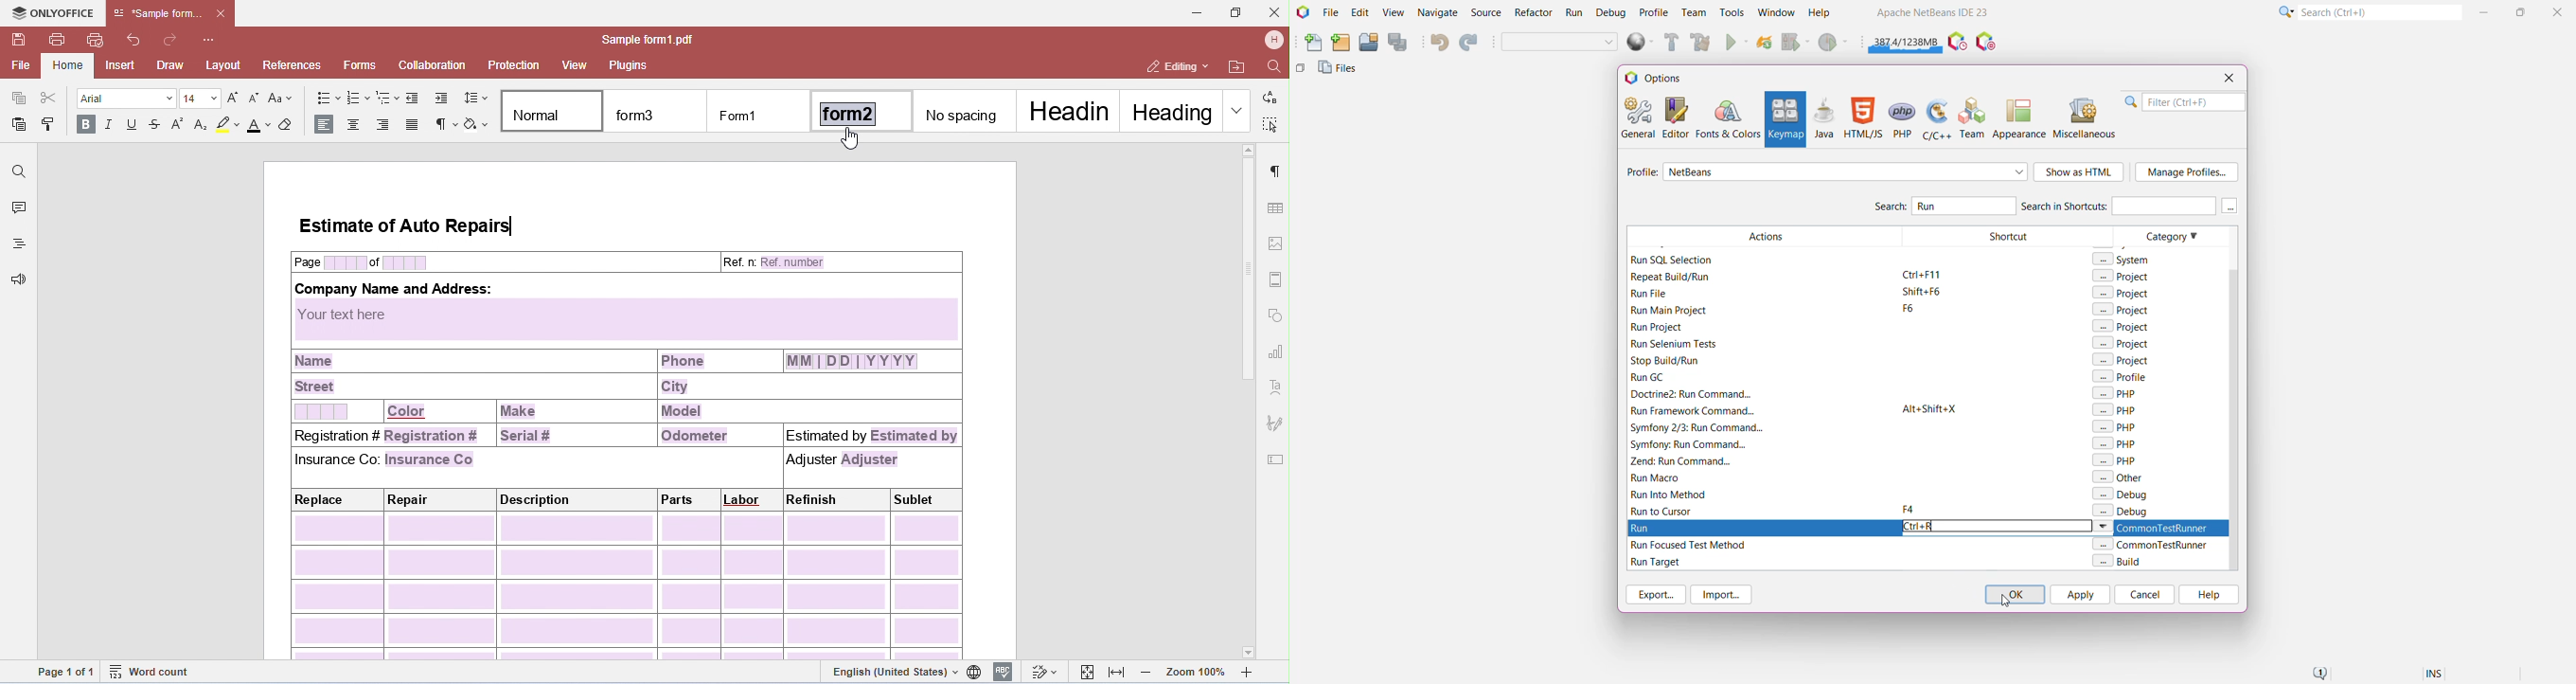  I want to click on Debug , so click(1609, 13).